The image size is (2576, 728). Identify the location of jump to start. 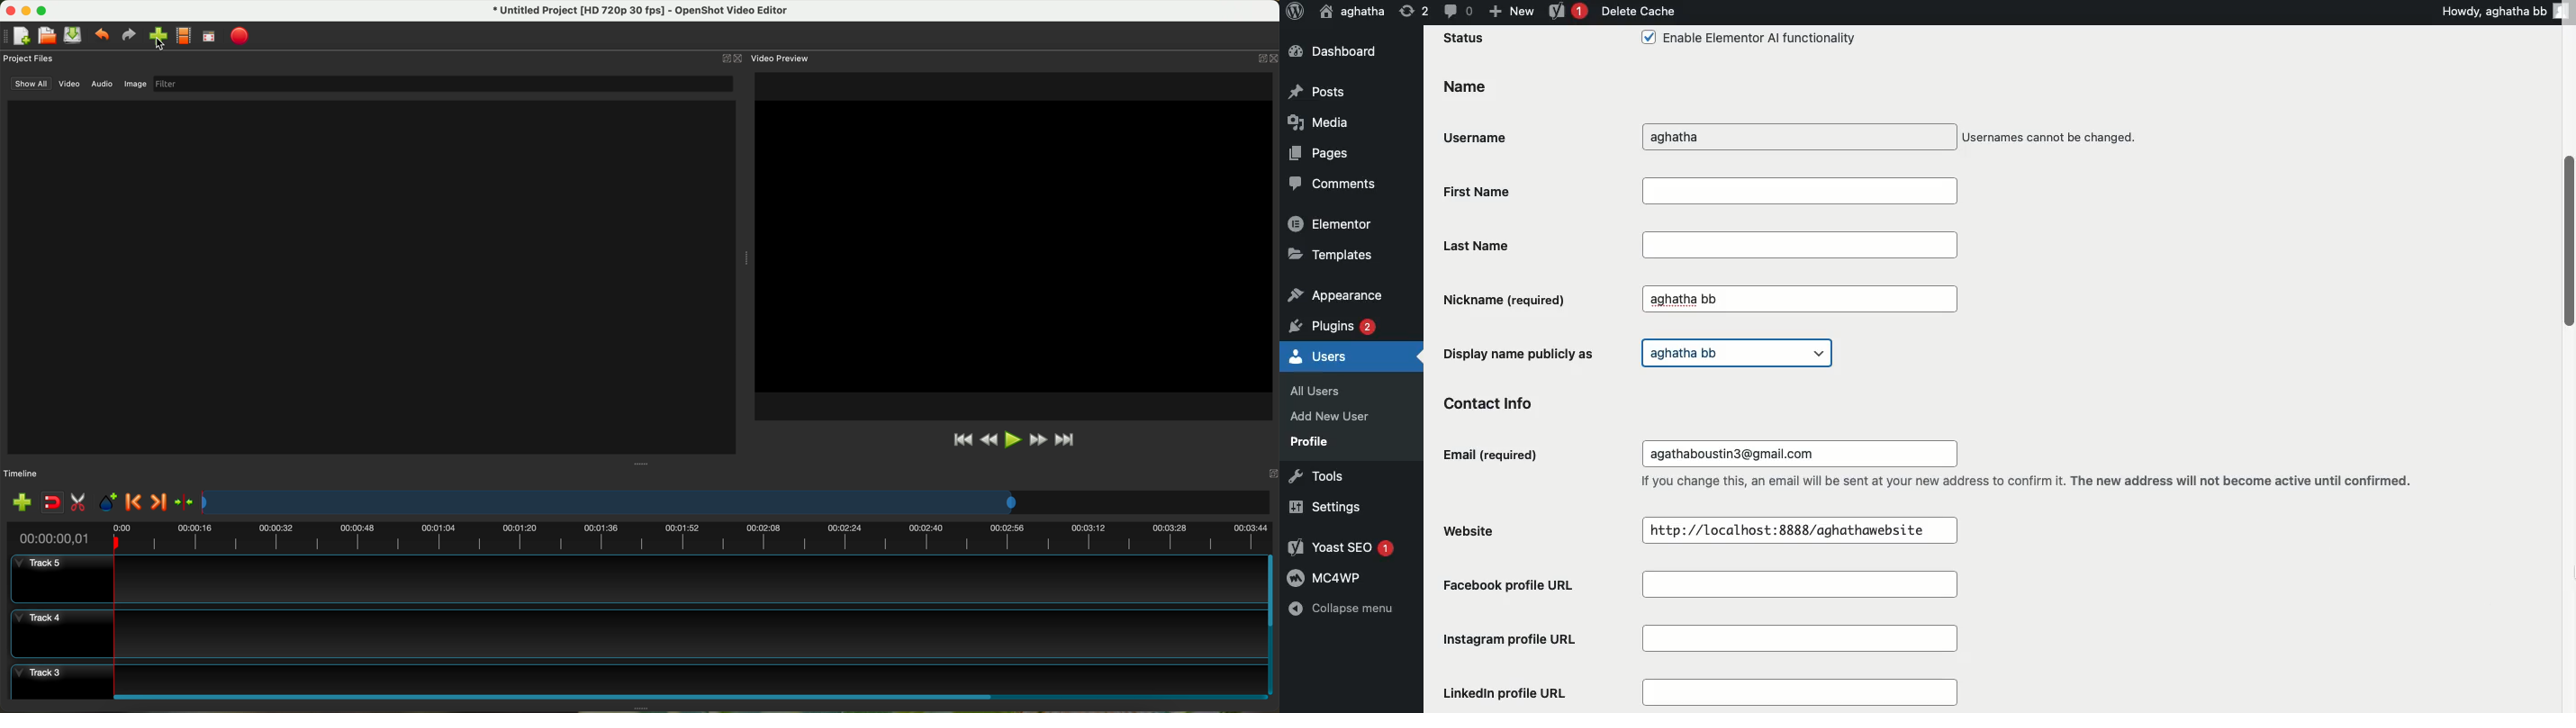
(962, 438).